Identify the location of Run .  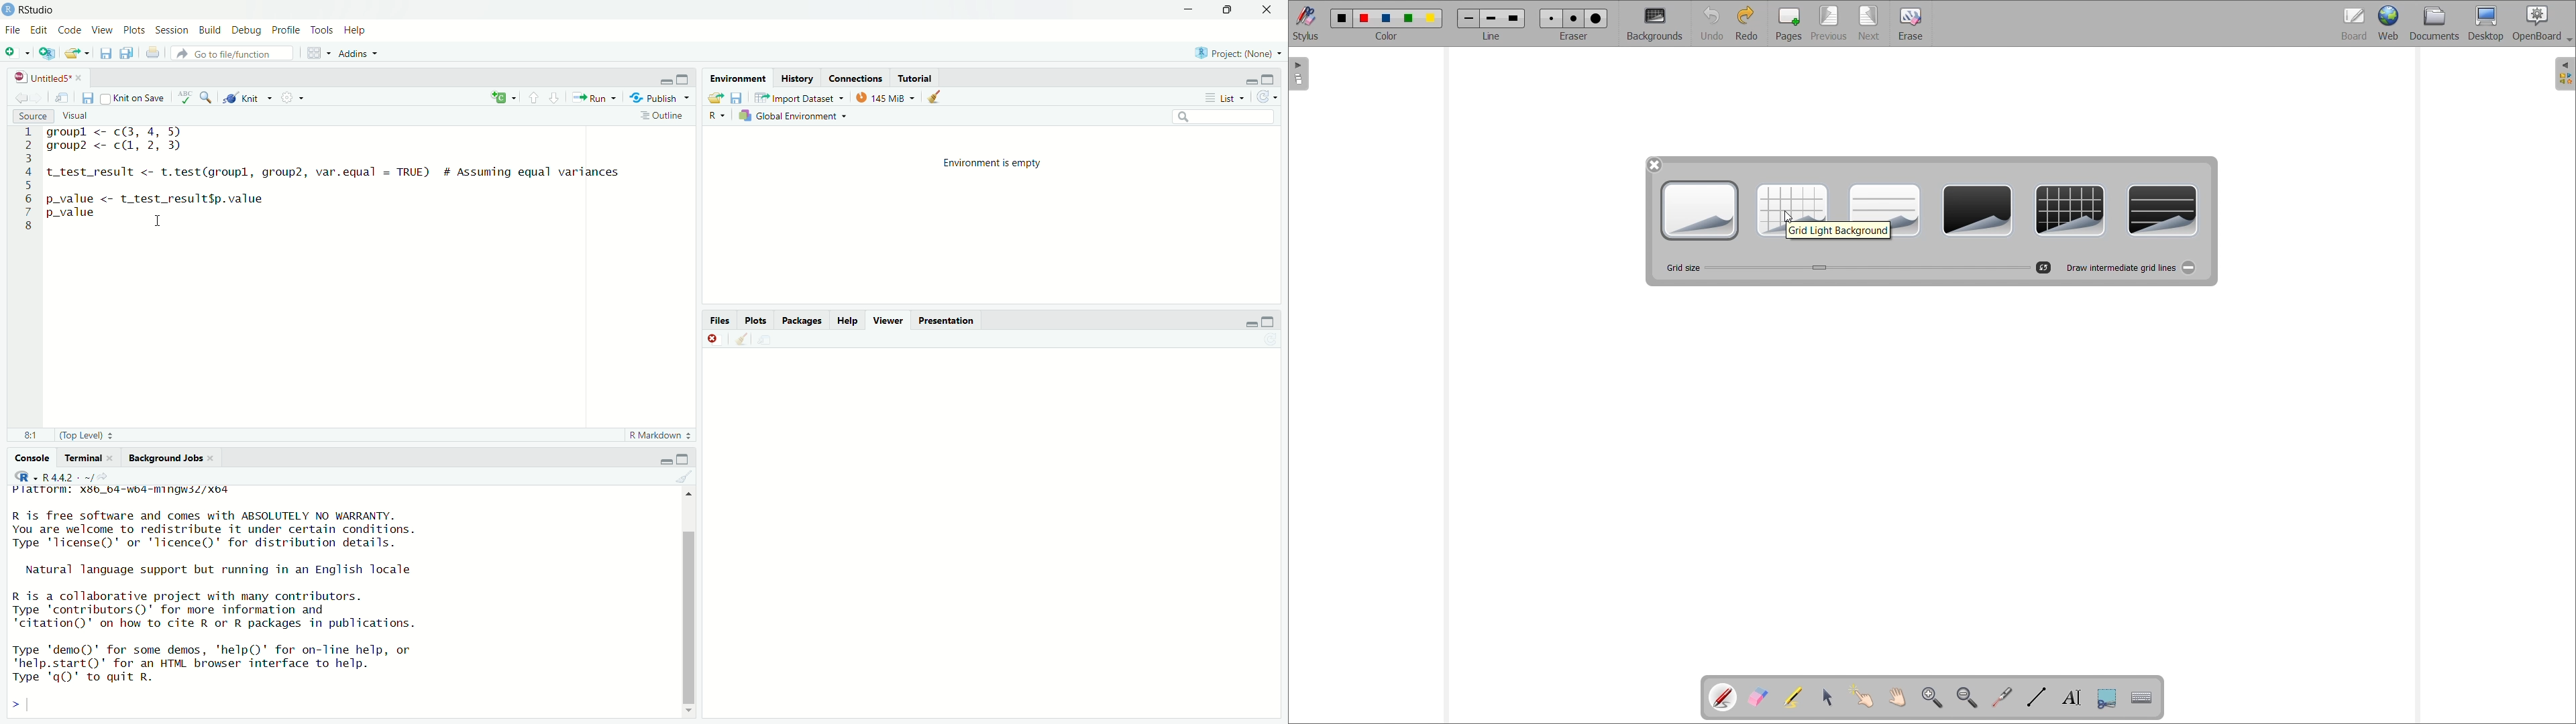
(591, 97).